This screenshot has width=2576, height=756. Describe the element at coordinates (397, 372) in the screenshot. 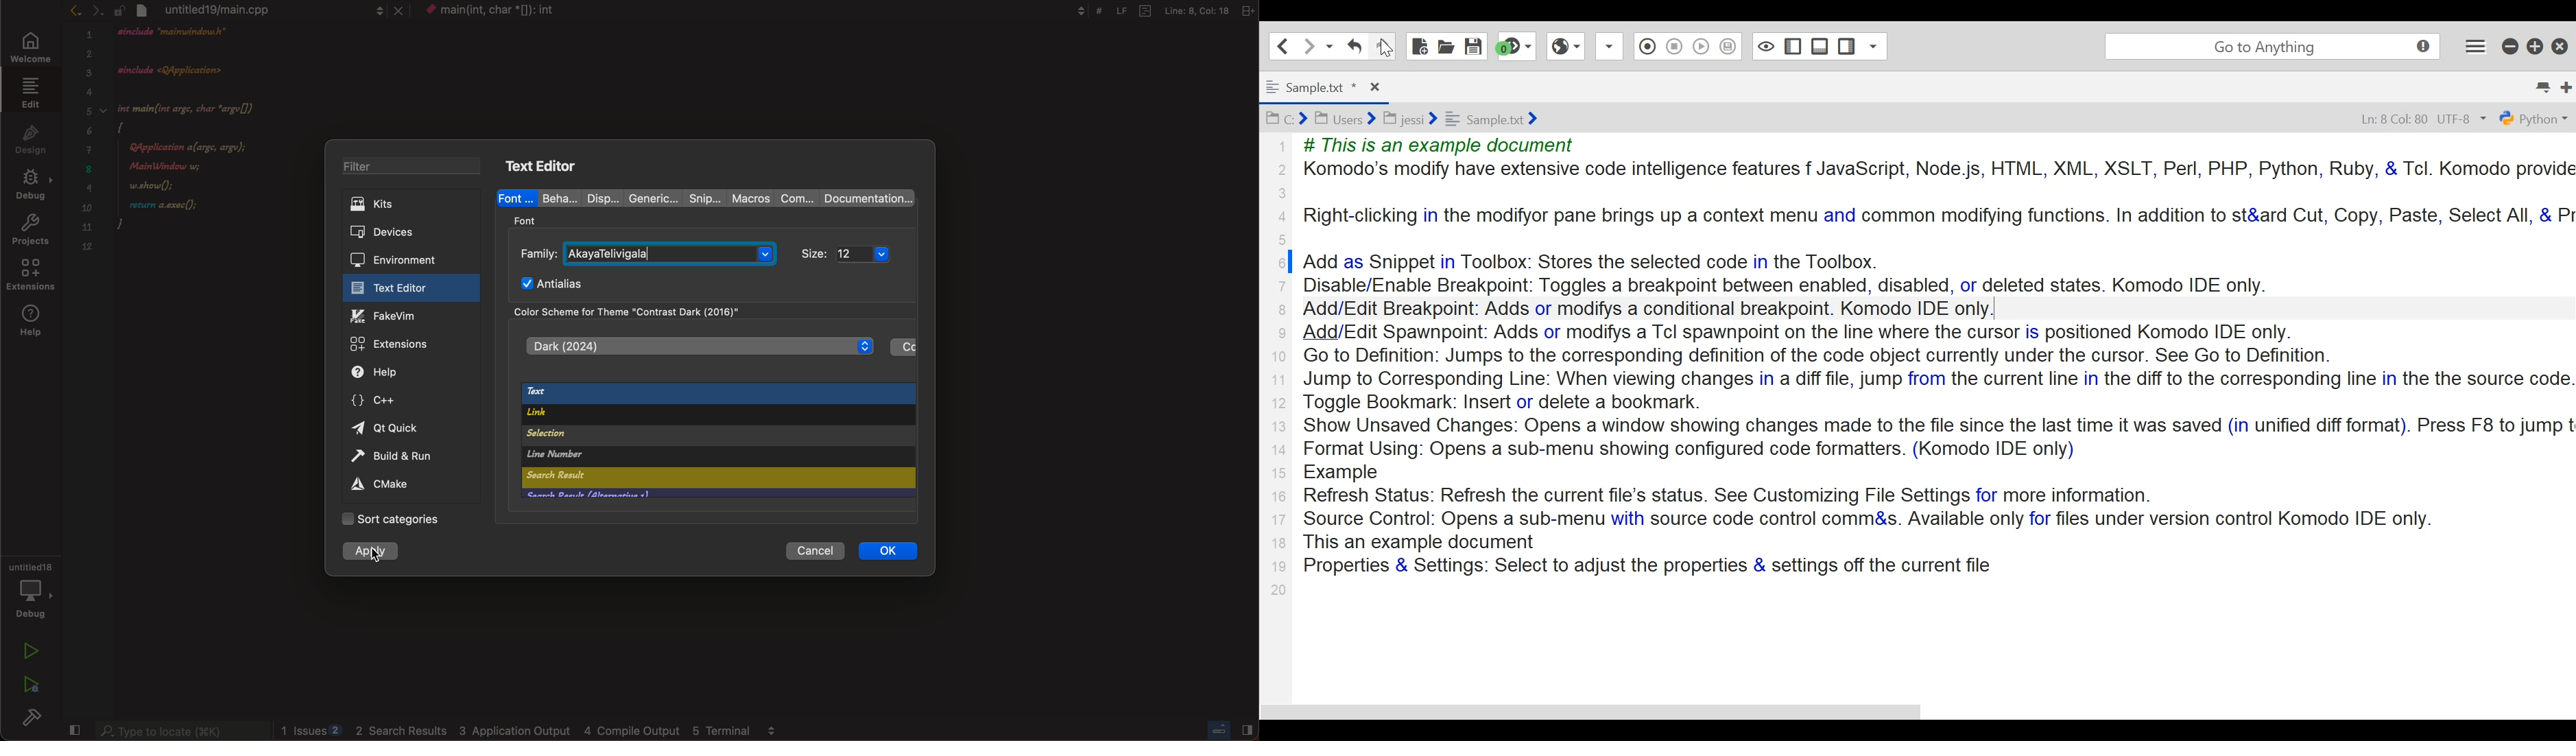

I see `help` at that location.